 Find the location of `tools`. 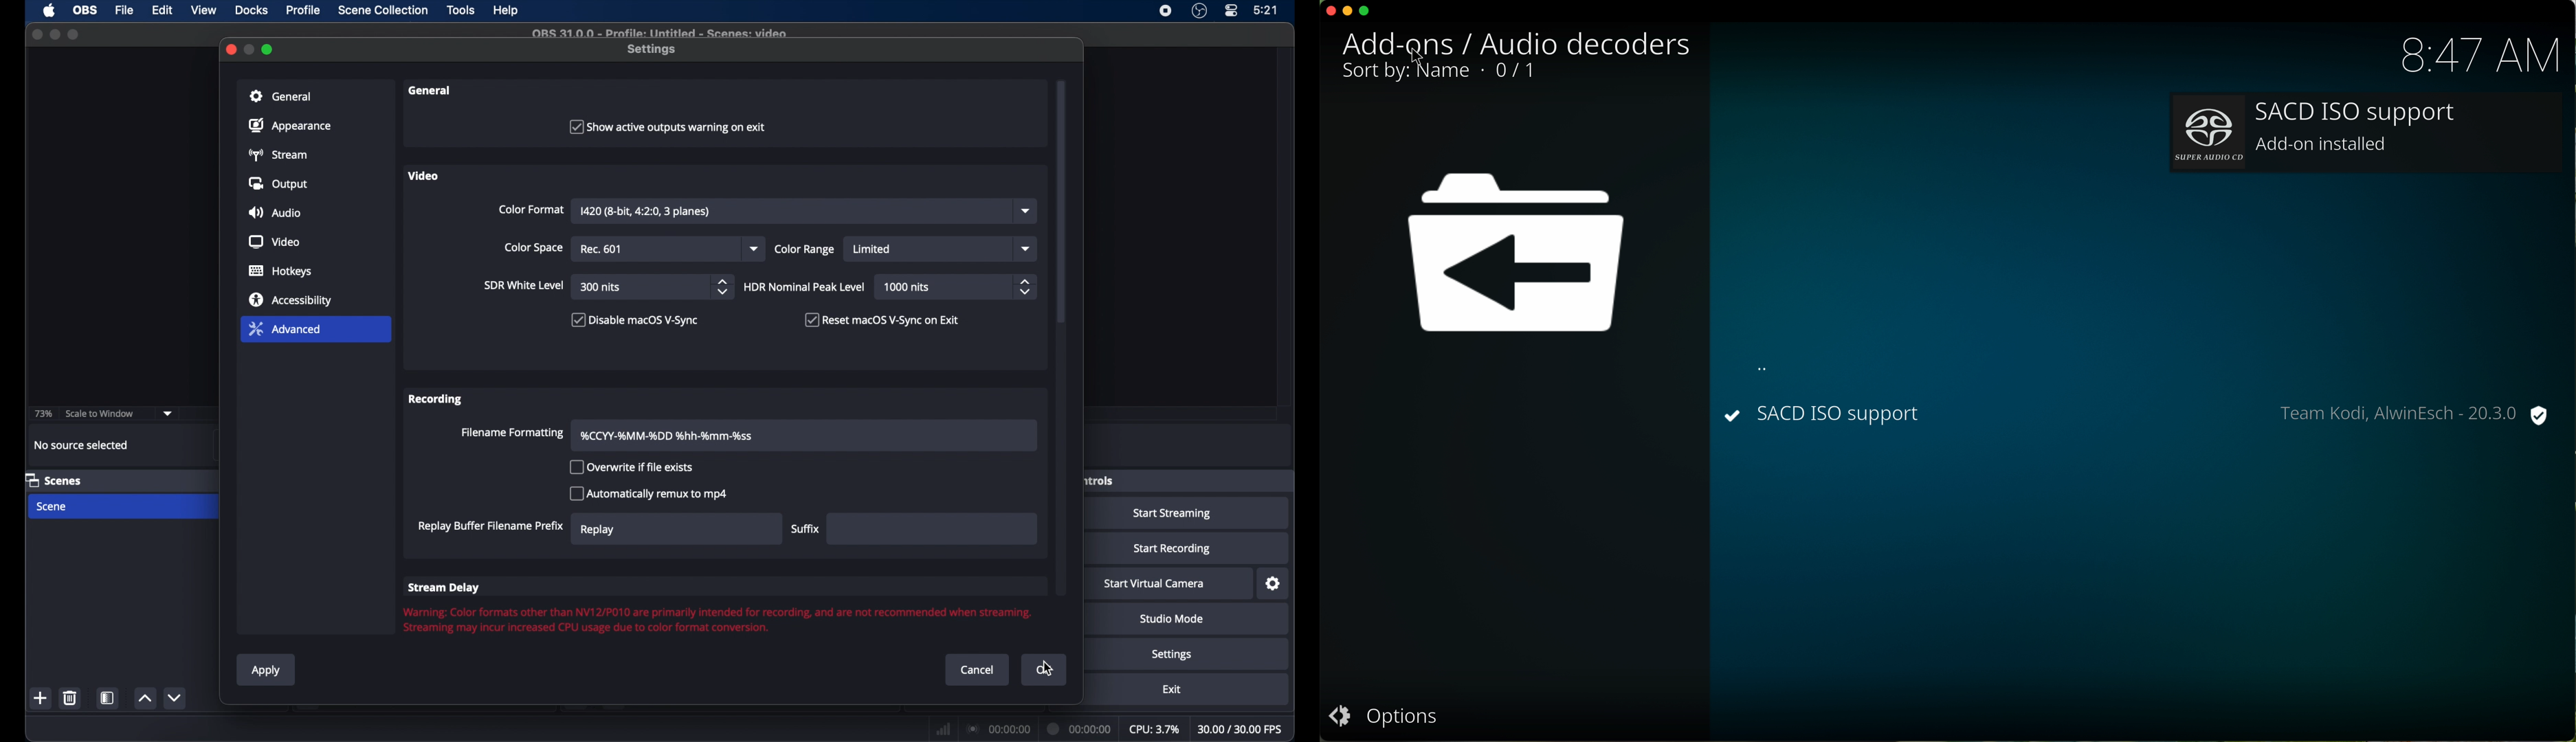

tools is located at coordinates (462, 10).